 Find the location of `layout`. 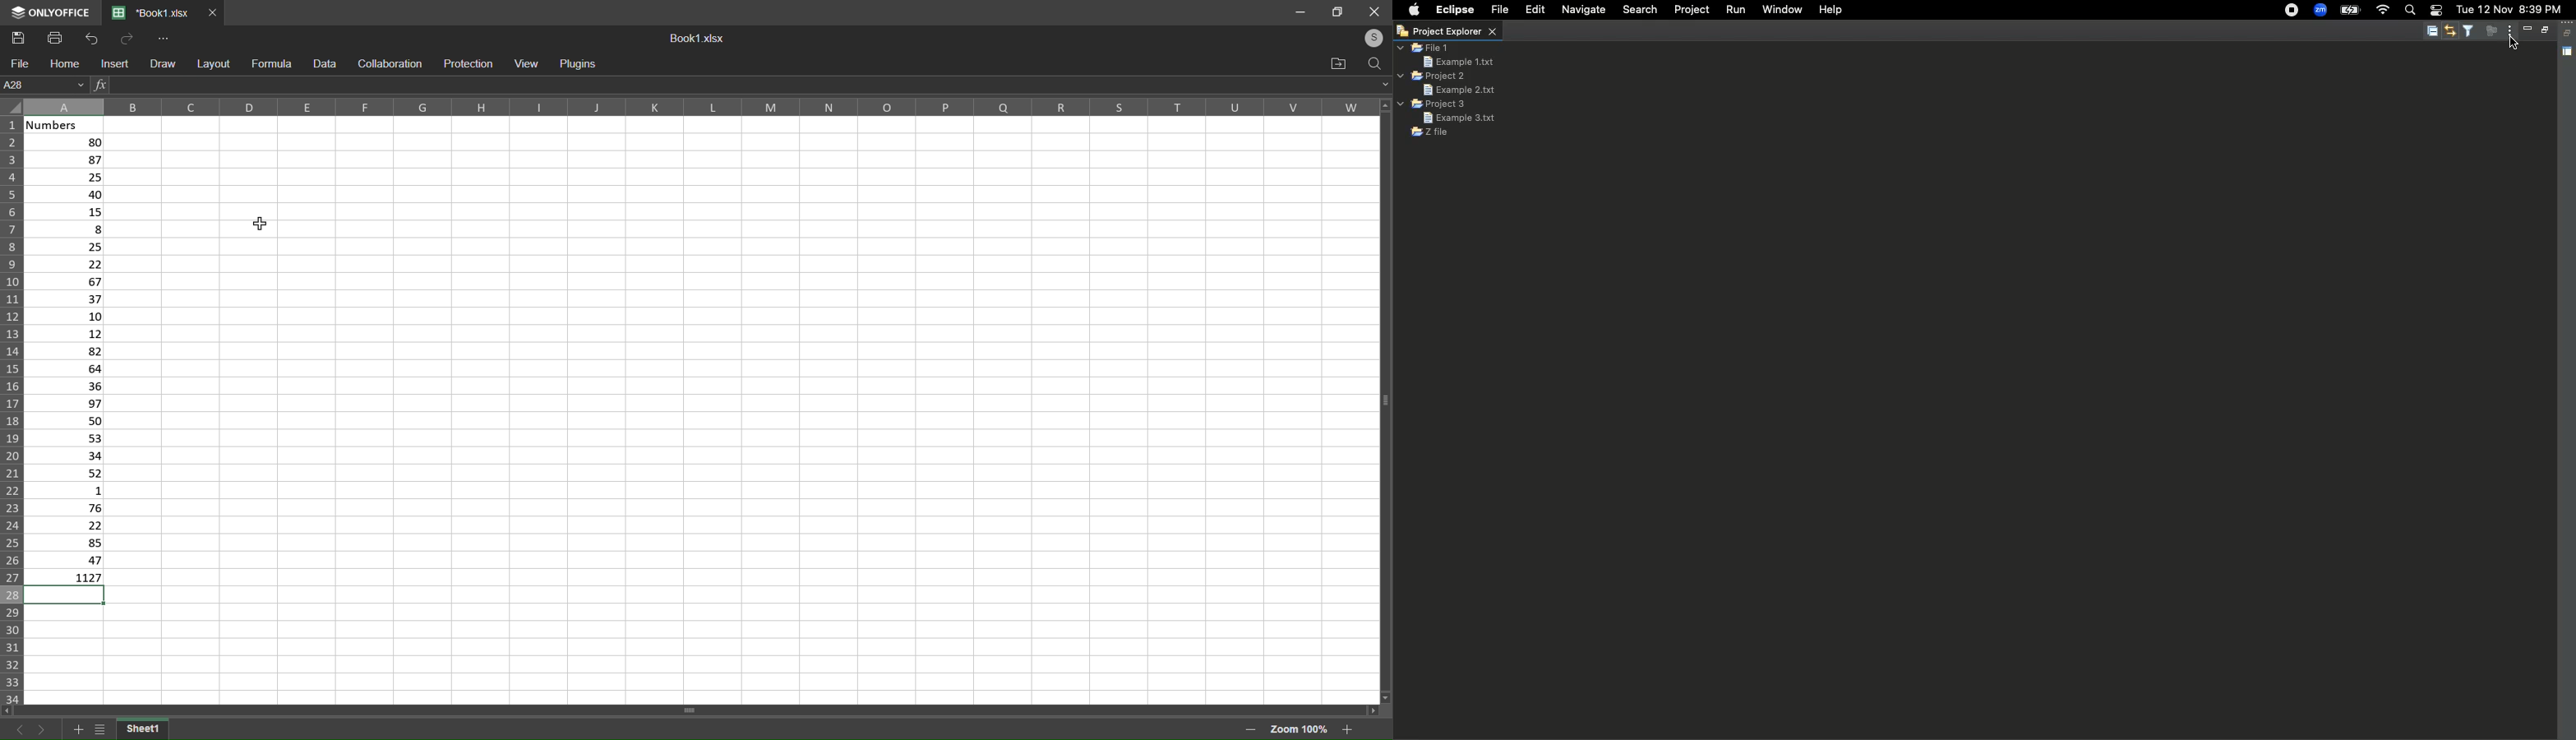

layout is located at coordinates (213, 64).